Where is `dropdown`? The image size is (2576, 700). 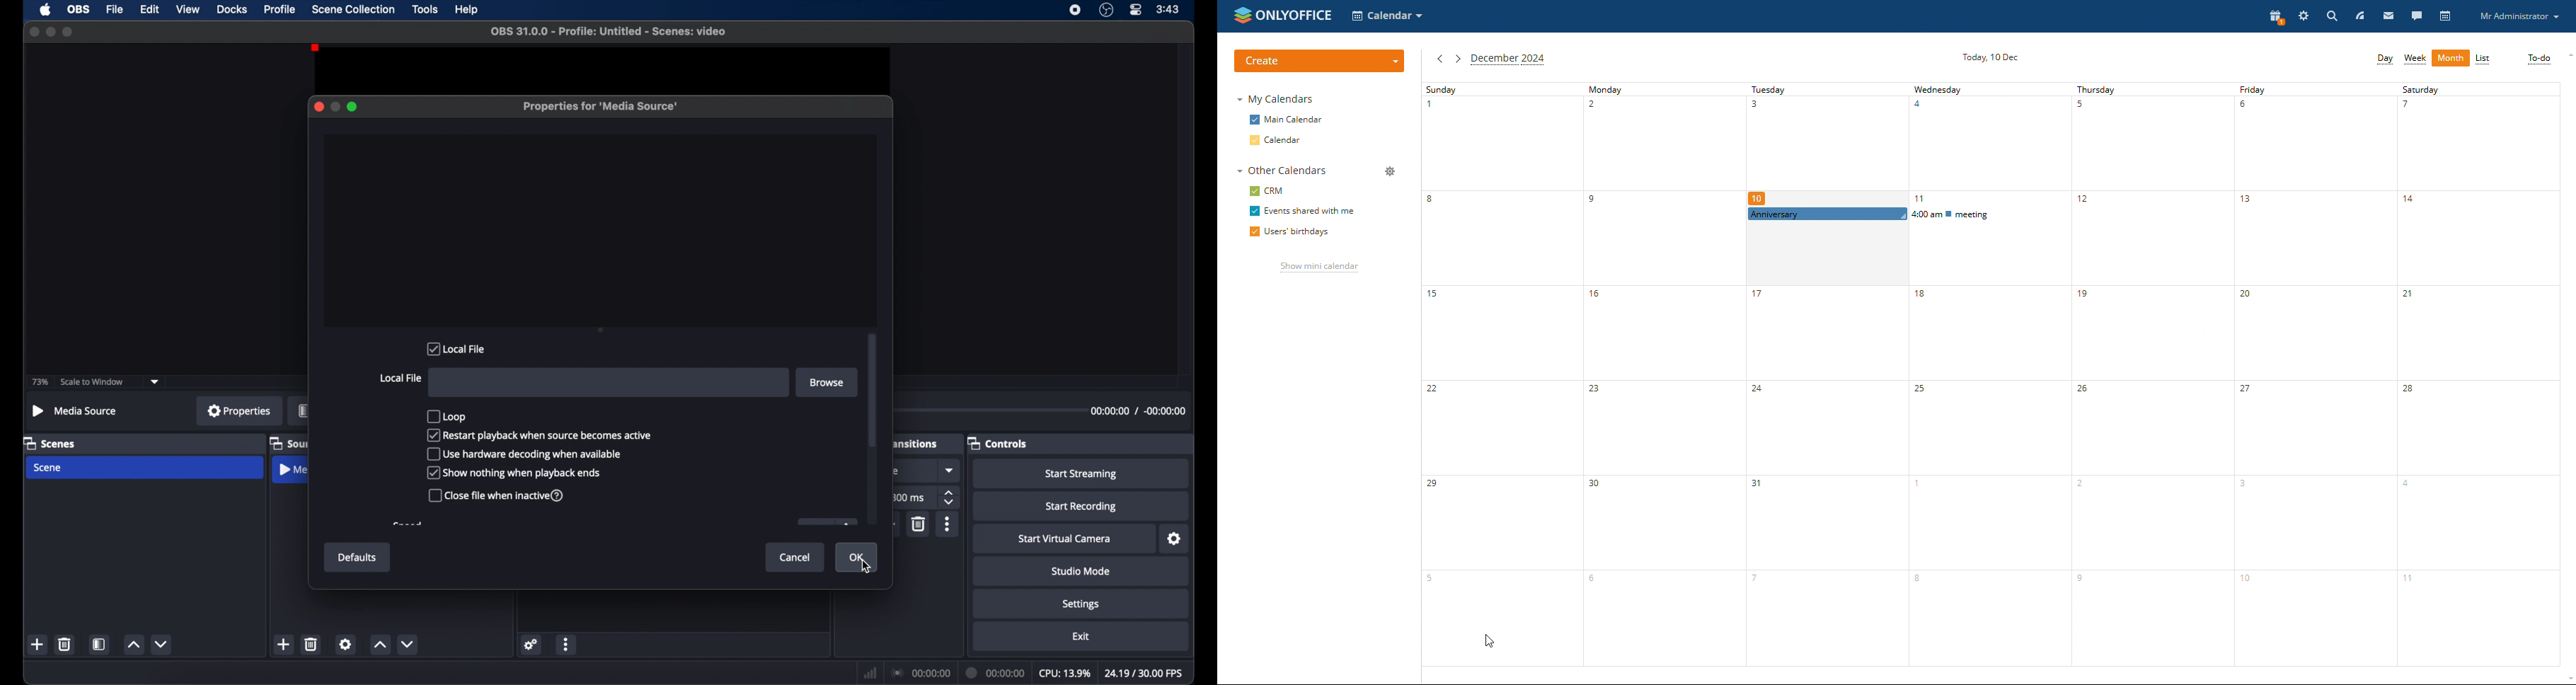
dropdown is located at coordinates (951, 470).